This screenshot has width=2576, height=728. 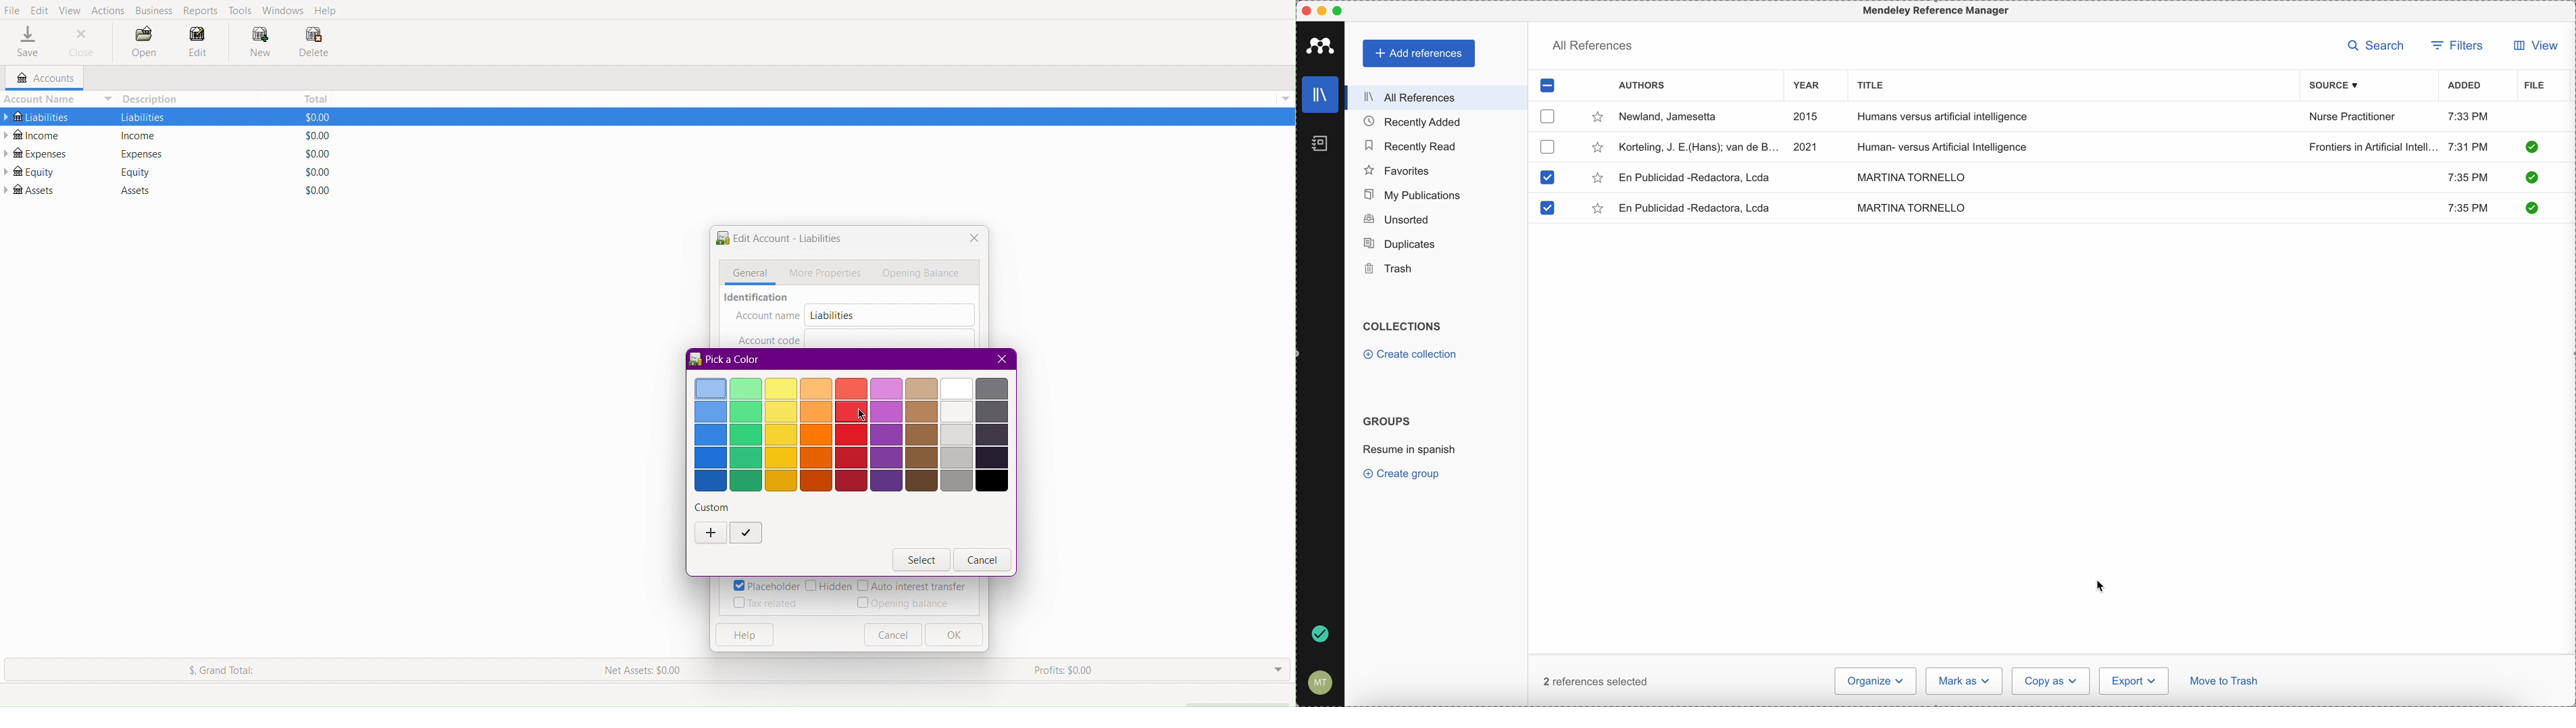 What do you see at coordinates (1911, 207) in the screenshot?
I see `MARTINA TORNELLO` at bounding box center [1911, 207].